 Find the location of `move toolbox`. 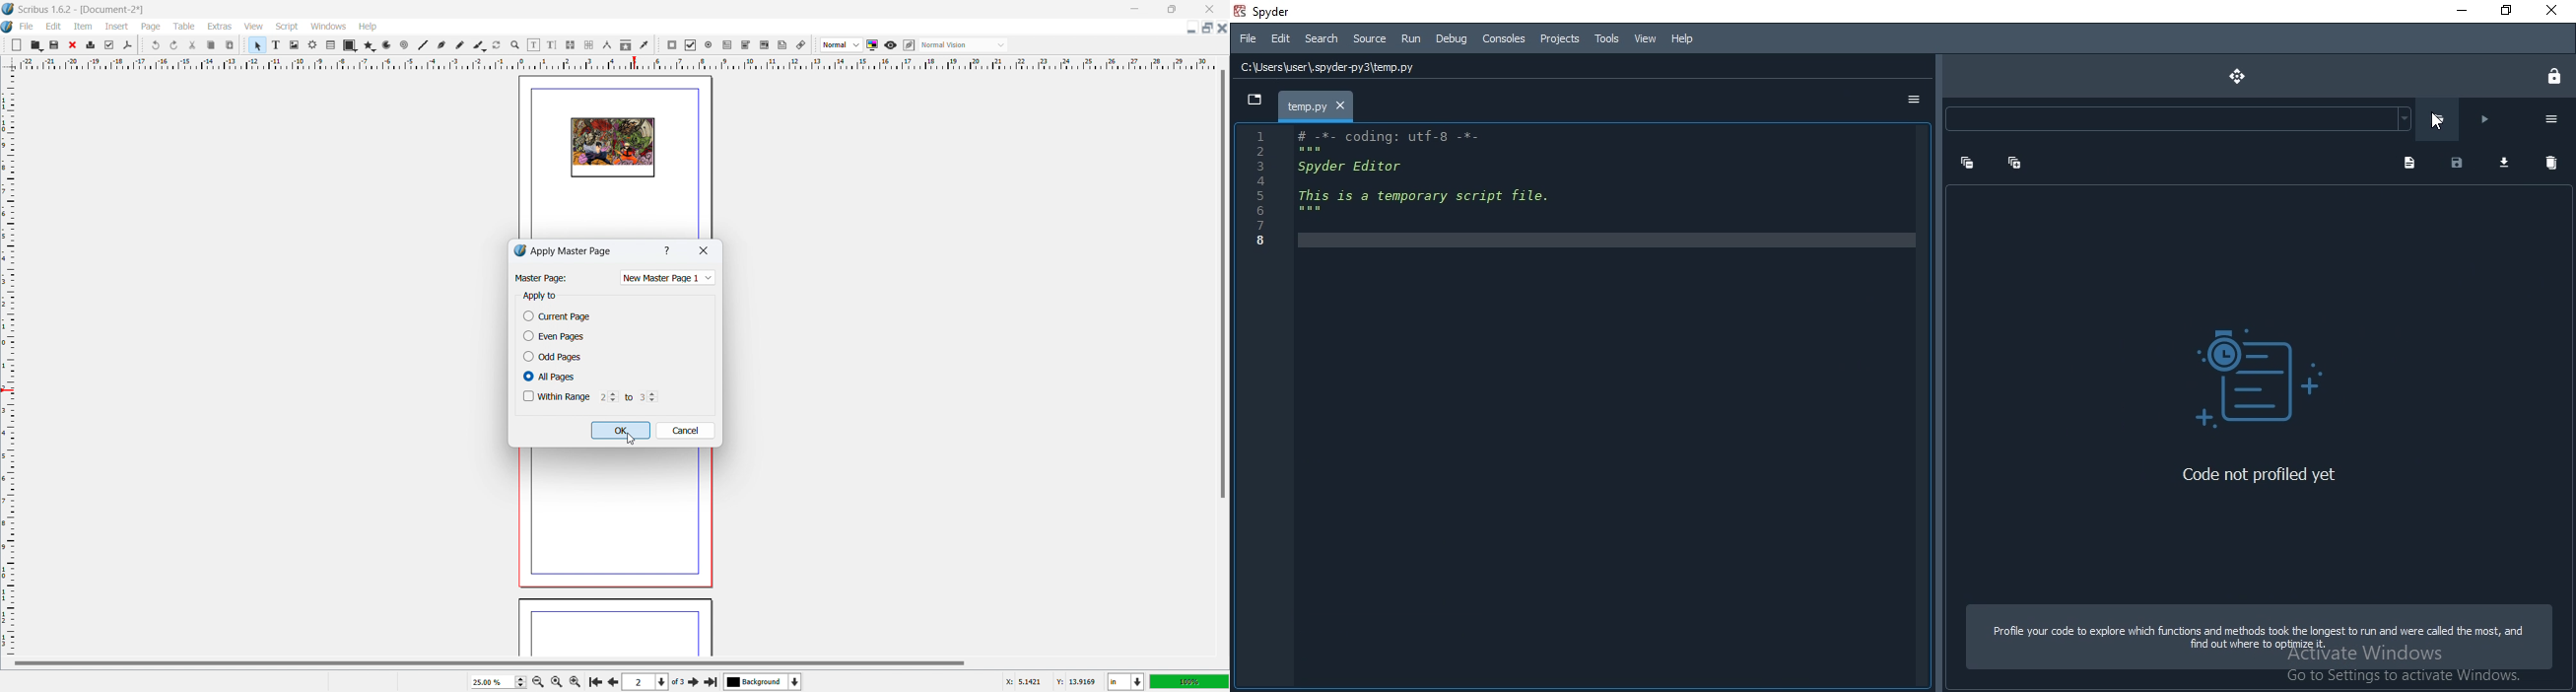

move toolbox is located at coordinates (245, 44).